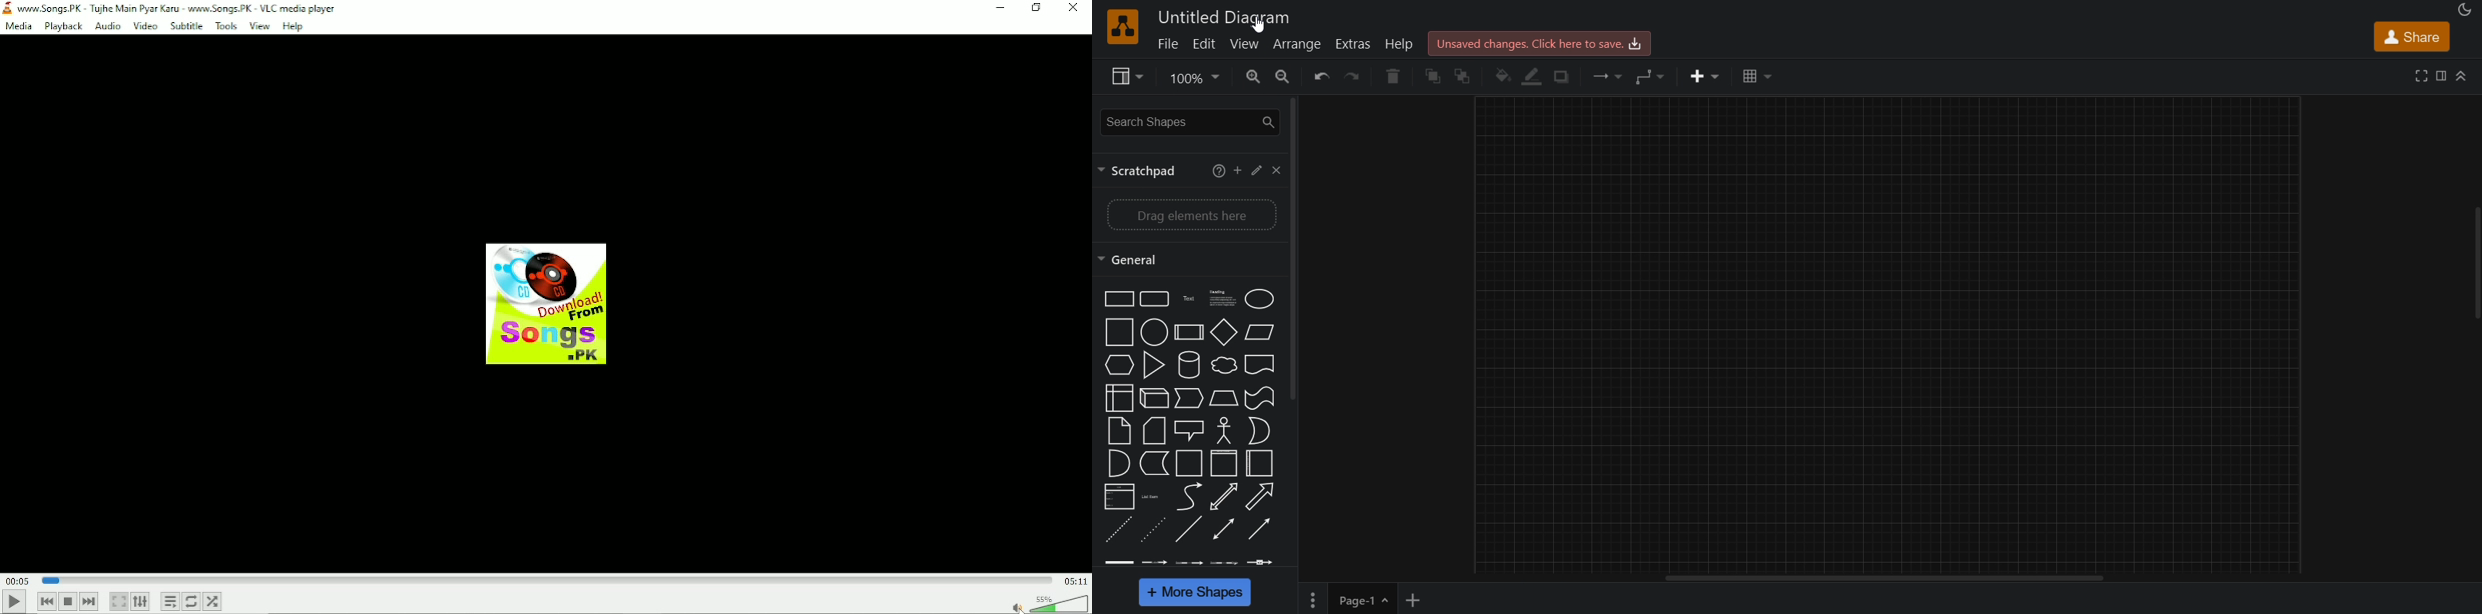 The image size is (2492, 616). Describe the element at coordinates (295, 27) in the screenshot. I see `Help` at that location.